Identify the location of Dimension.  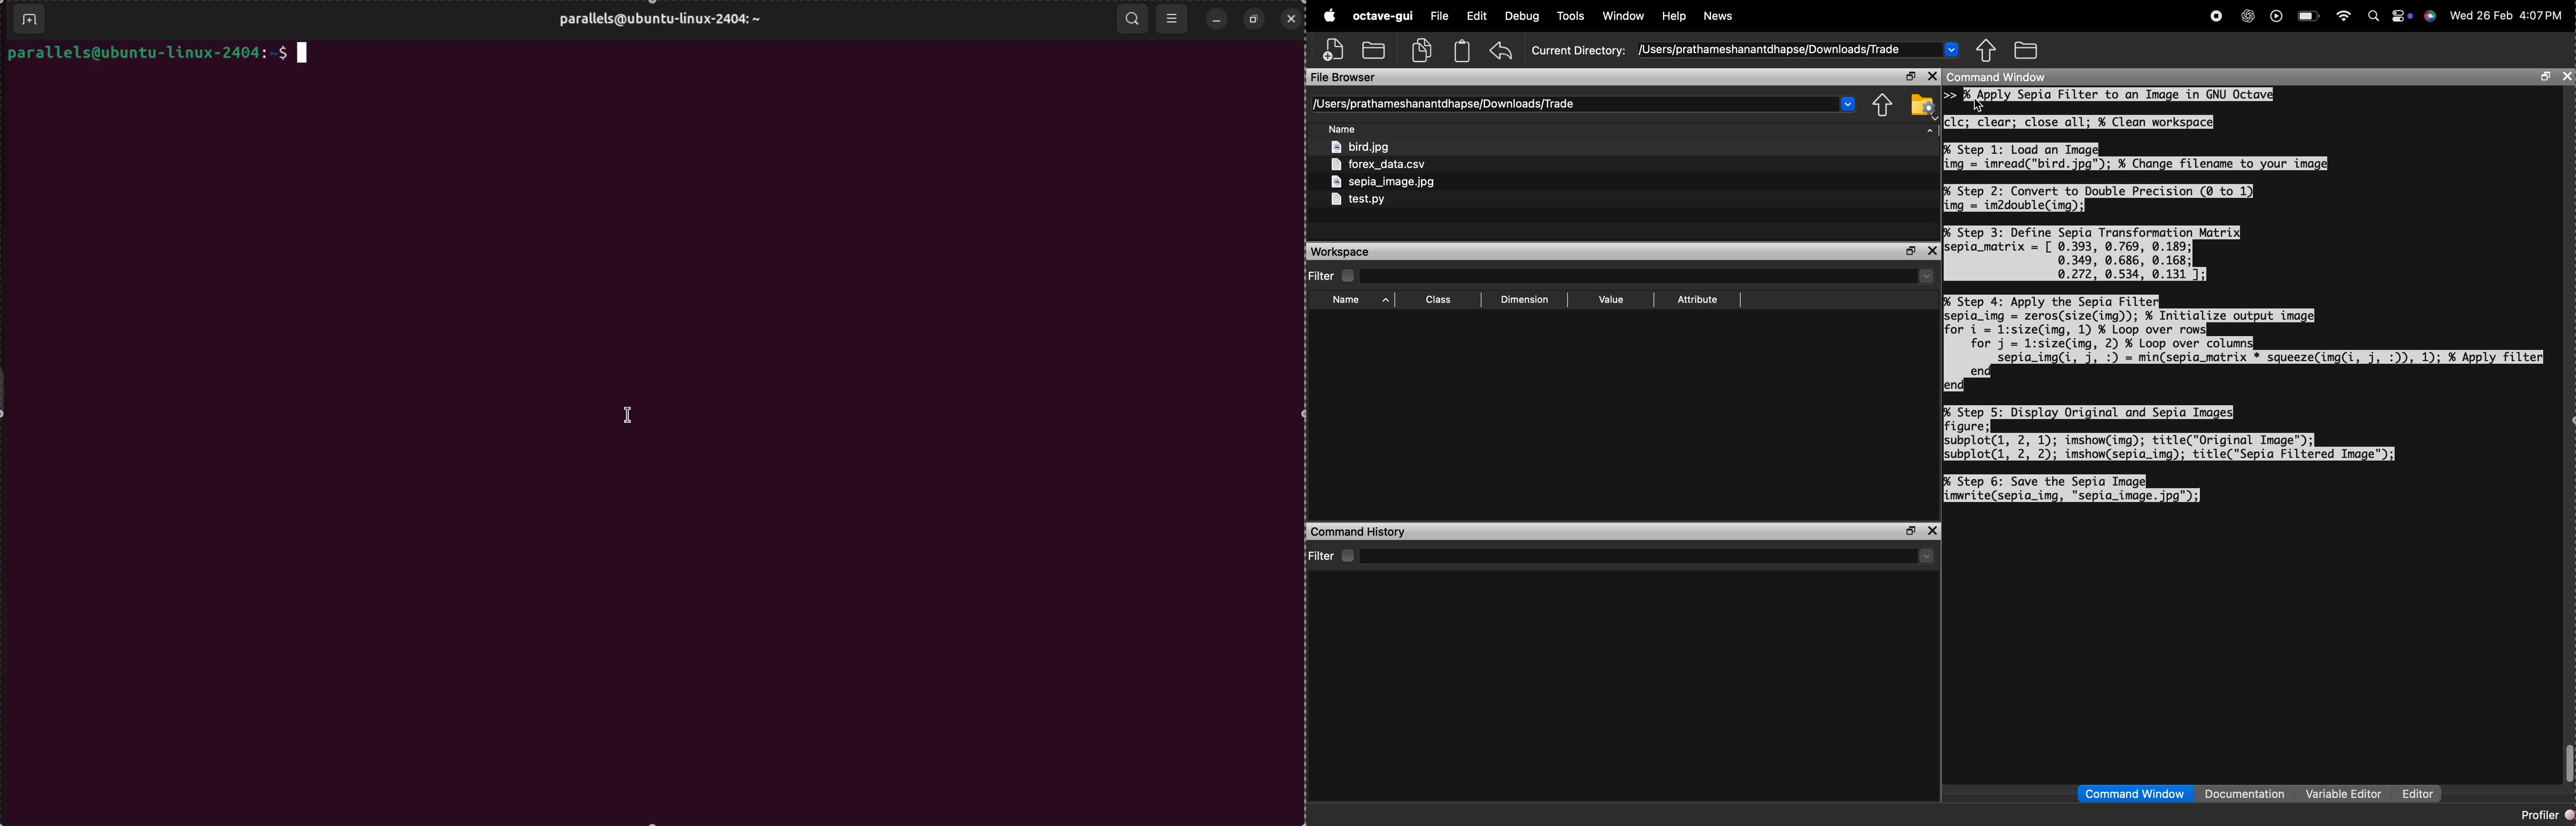
(1527, 298).